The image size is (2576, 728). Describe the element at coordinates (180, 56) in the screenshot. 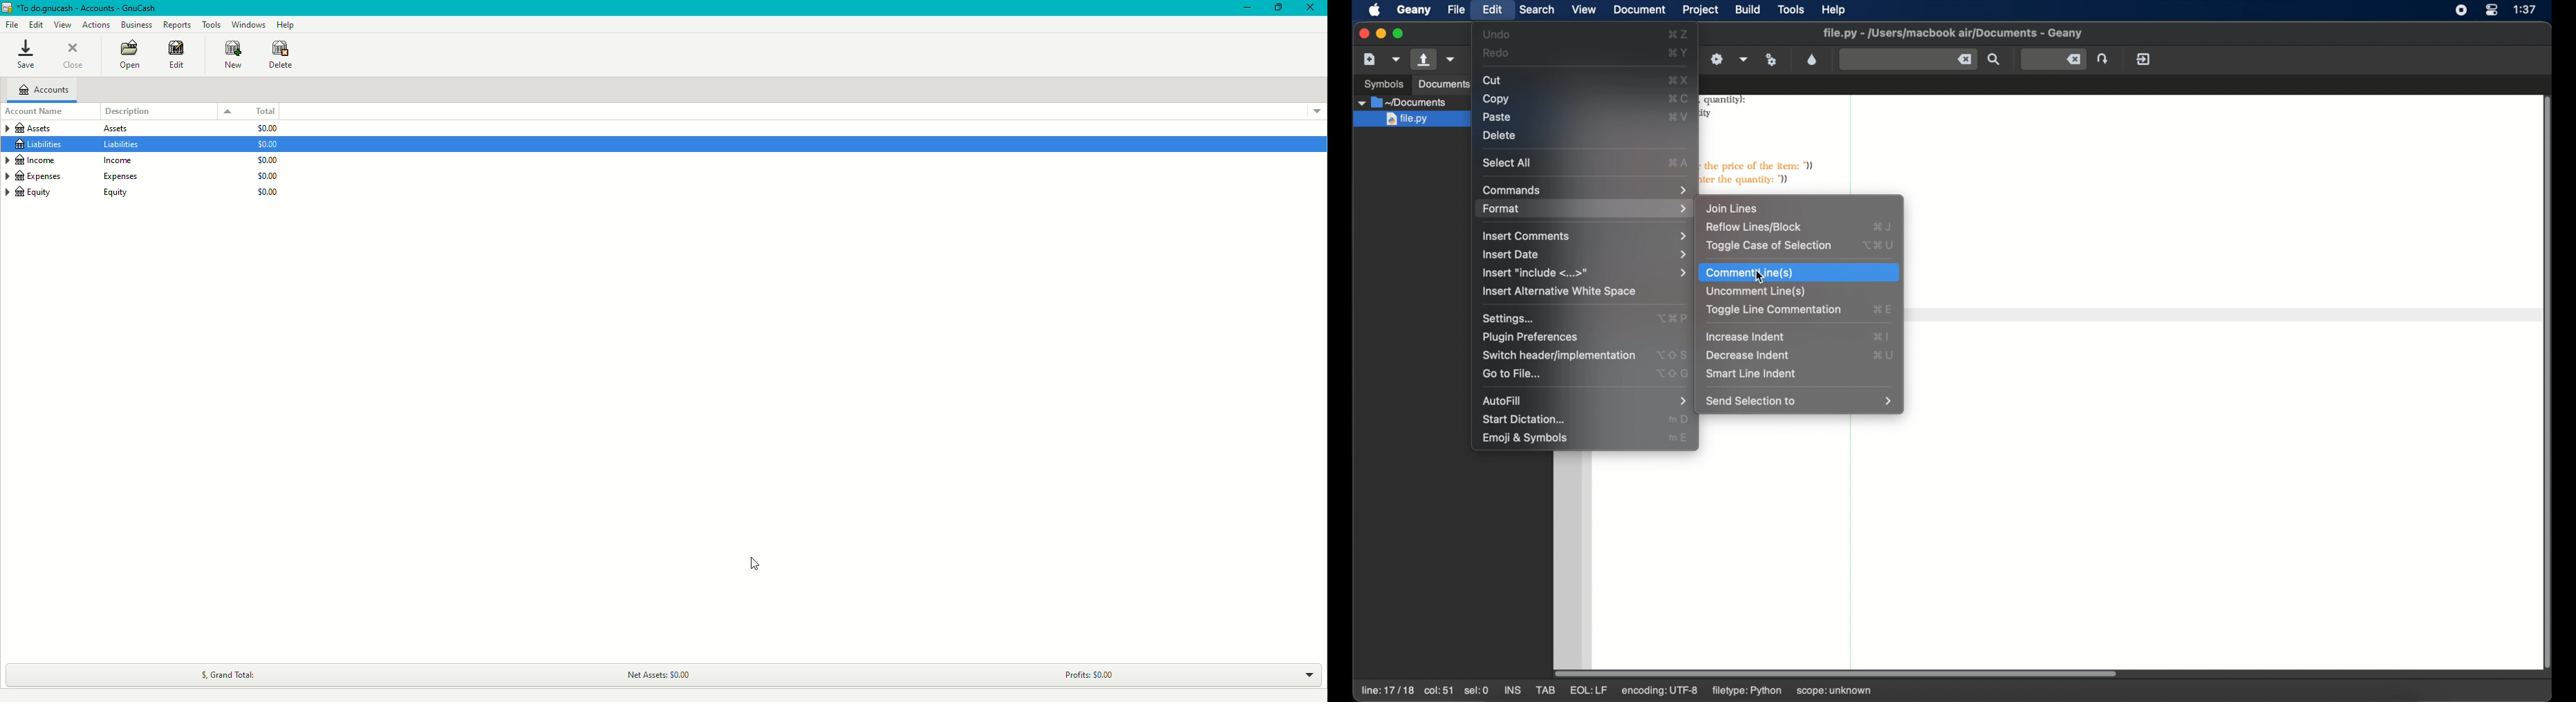

I see `Edit` at that location.